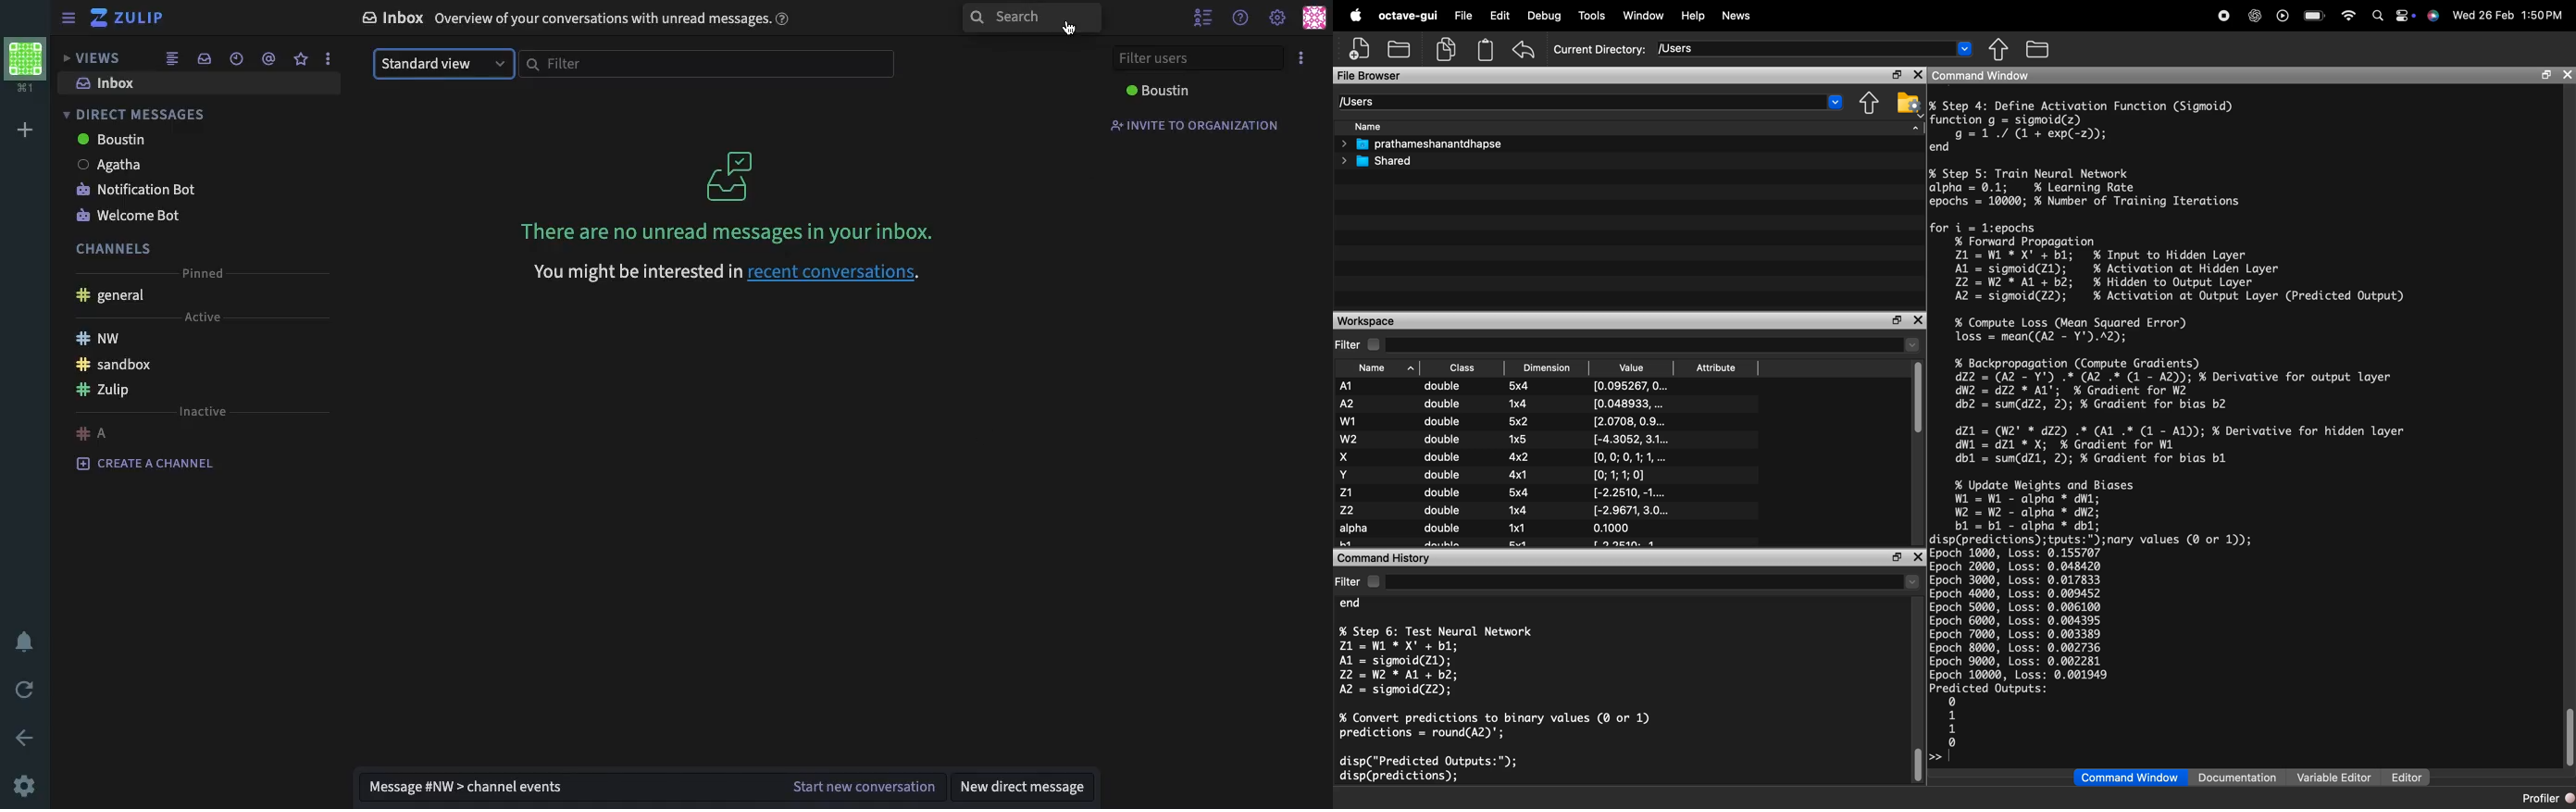  Describe the element at coordinates (199, 317) in the screenshot. I see `active` at that location.